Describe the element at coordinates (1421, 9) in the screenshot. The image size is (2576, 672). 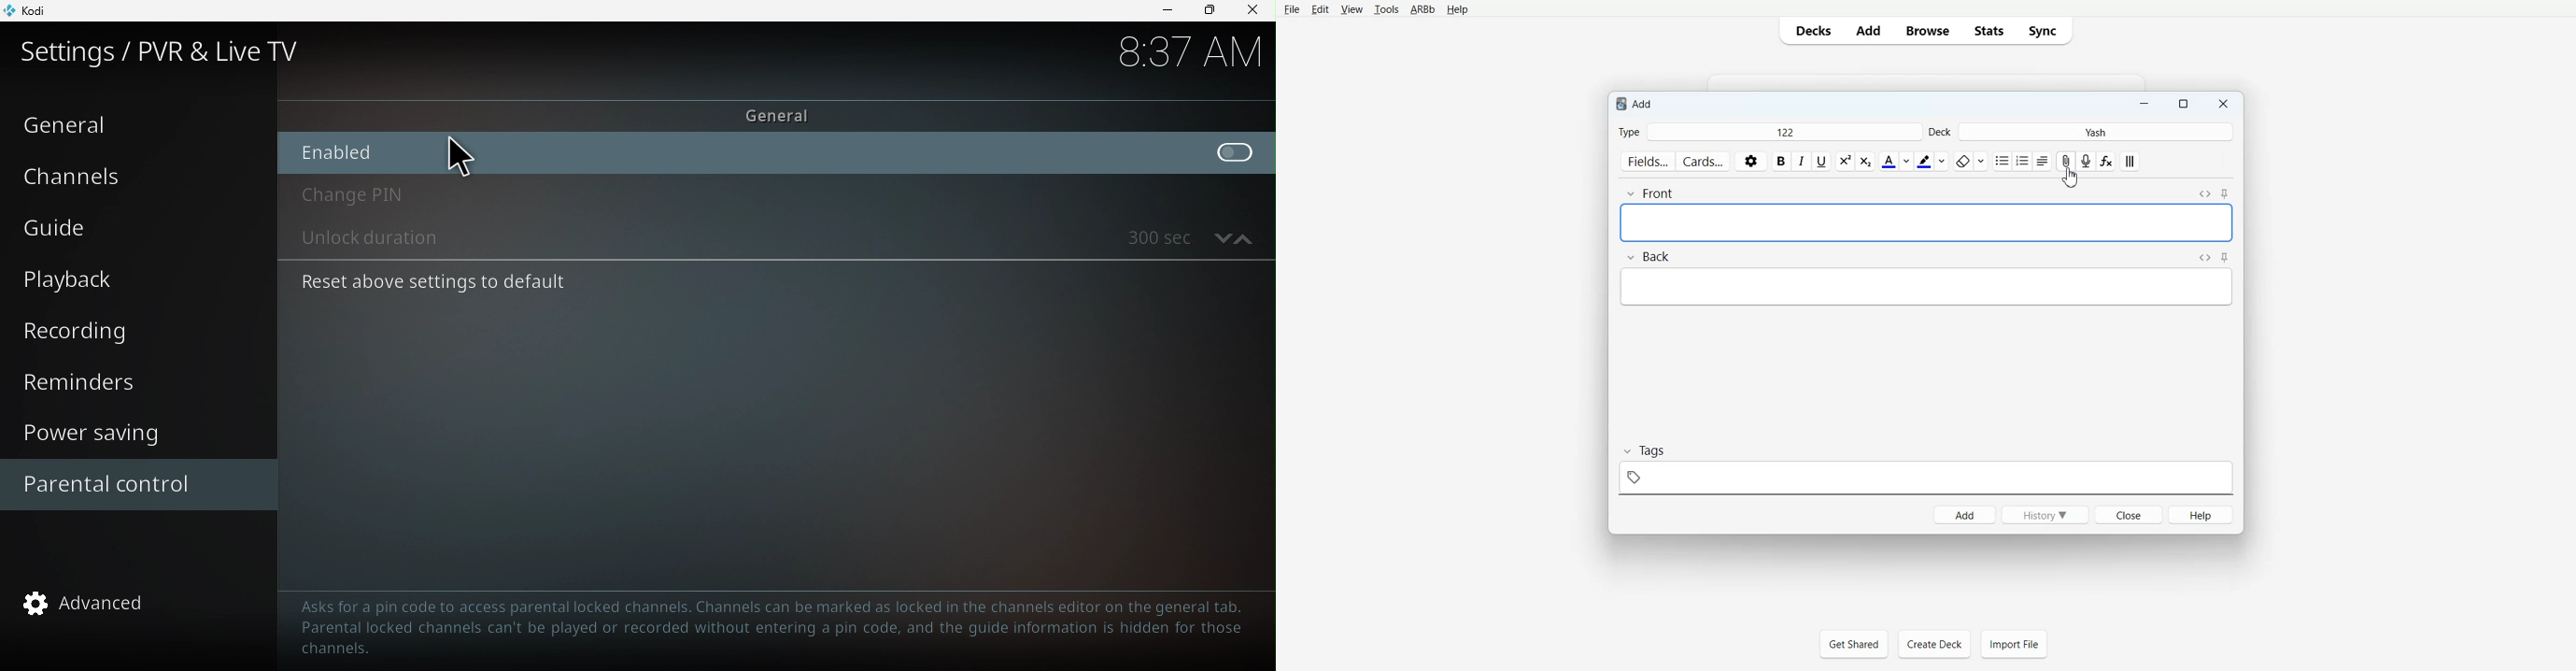
I see `ARBb` at that location.